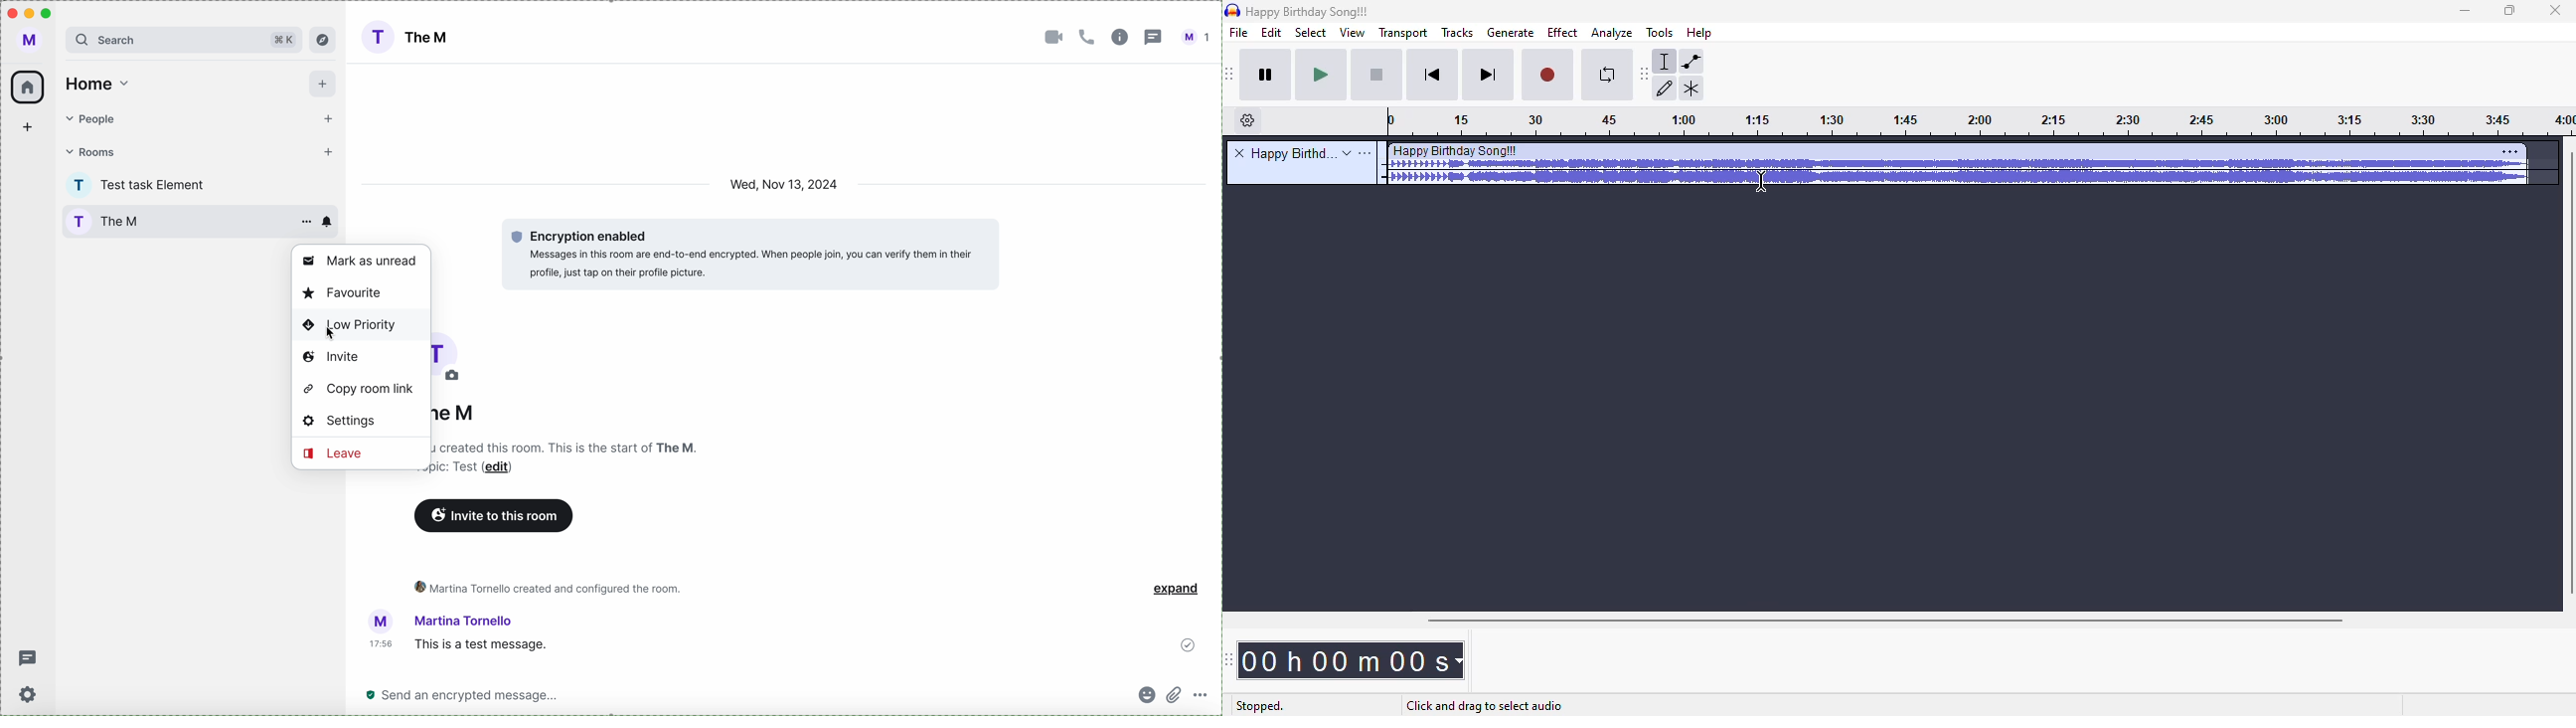  Describe the element at coordinates (1351, 660) in the screenshot. I see `time` at that location.